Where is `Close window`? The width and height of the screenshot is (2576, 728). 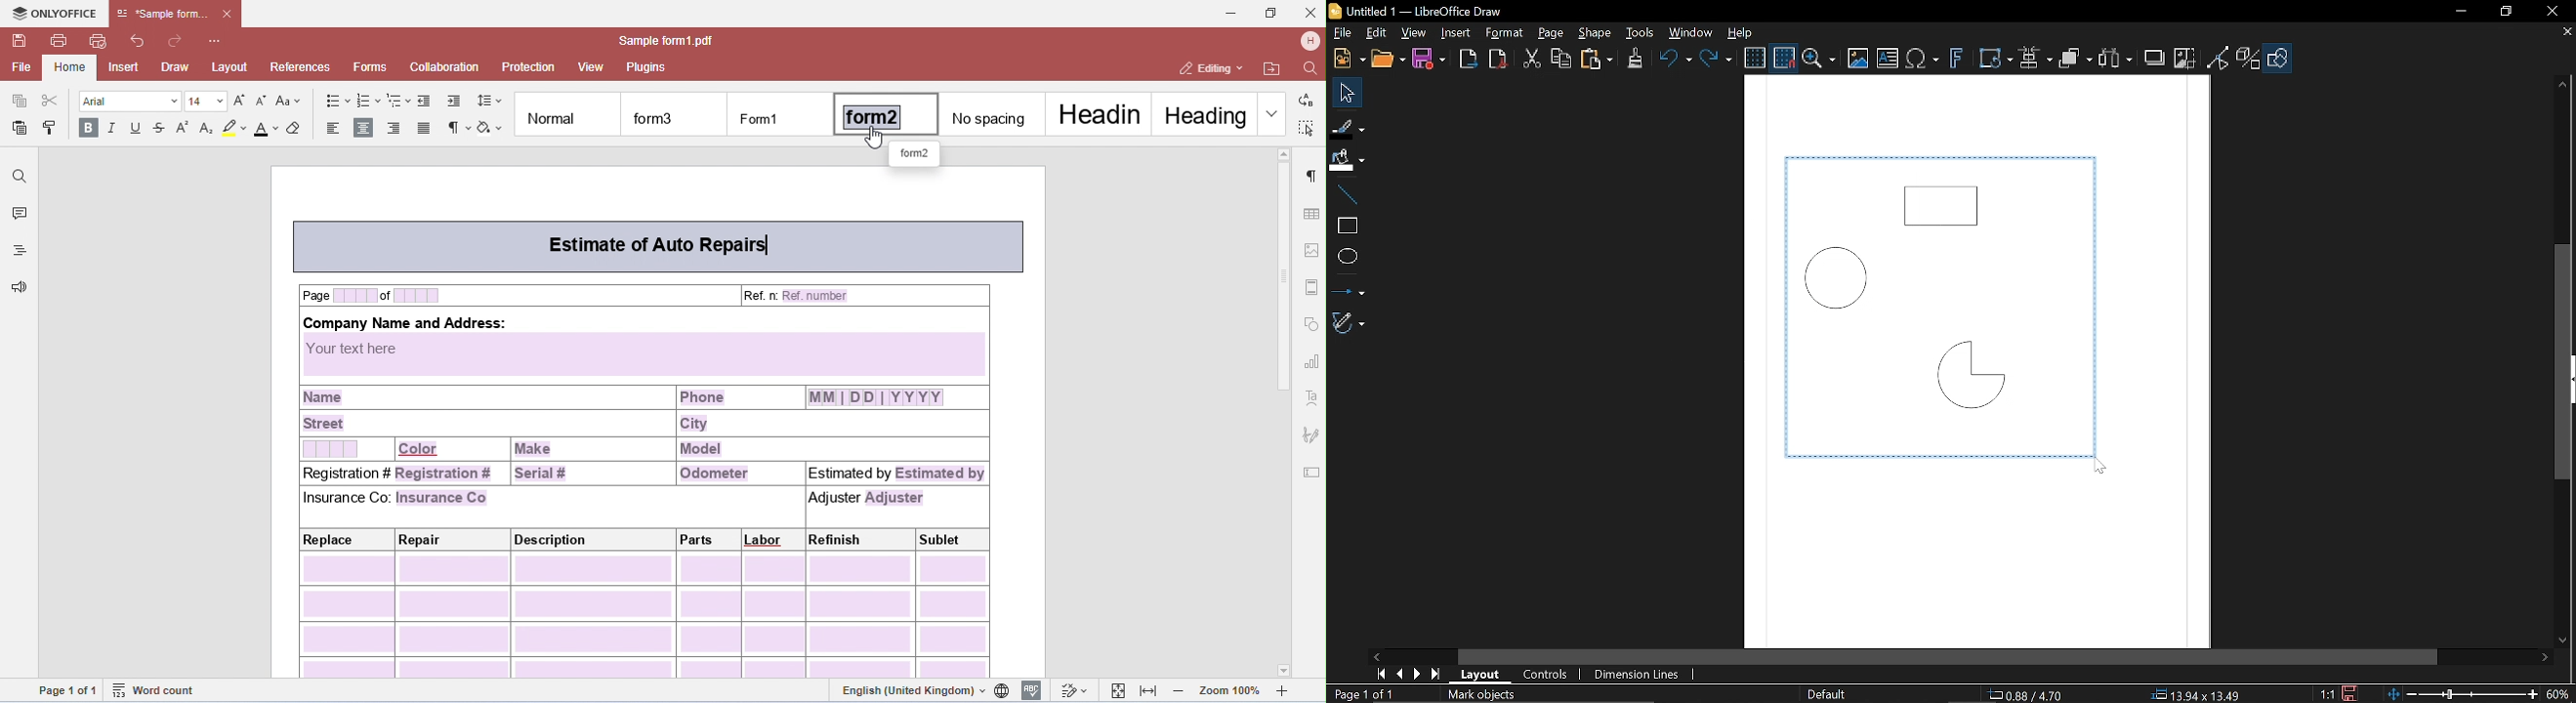
Close window is located at coordinates (2551, 9).